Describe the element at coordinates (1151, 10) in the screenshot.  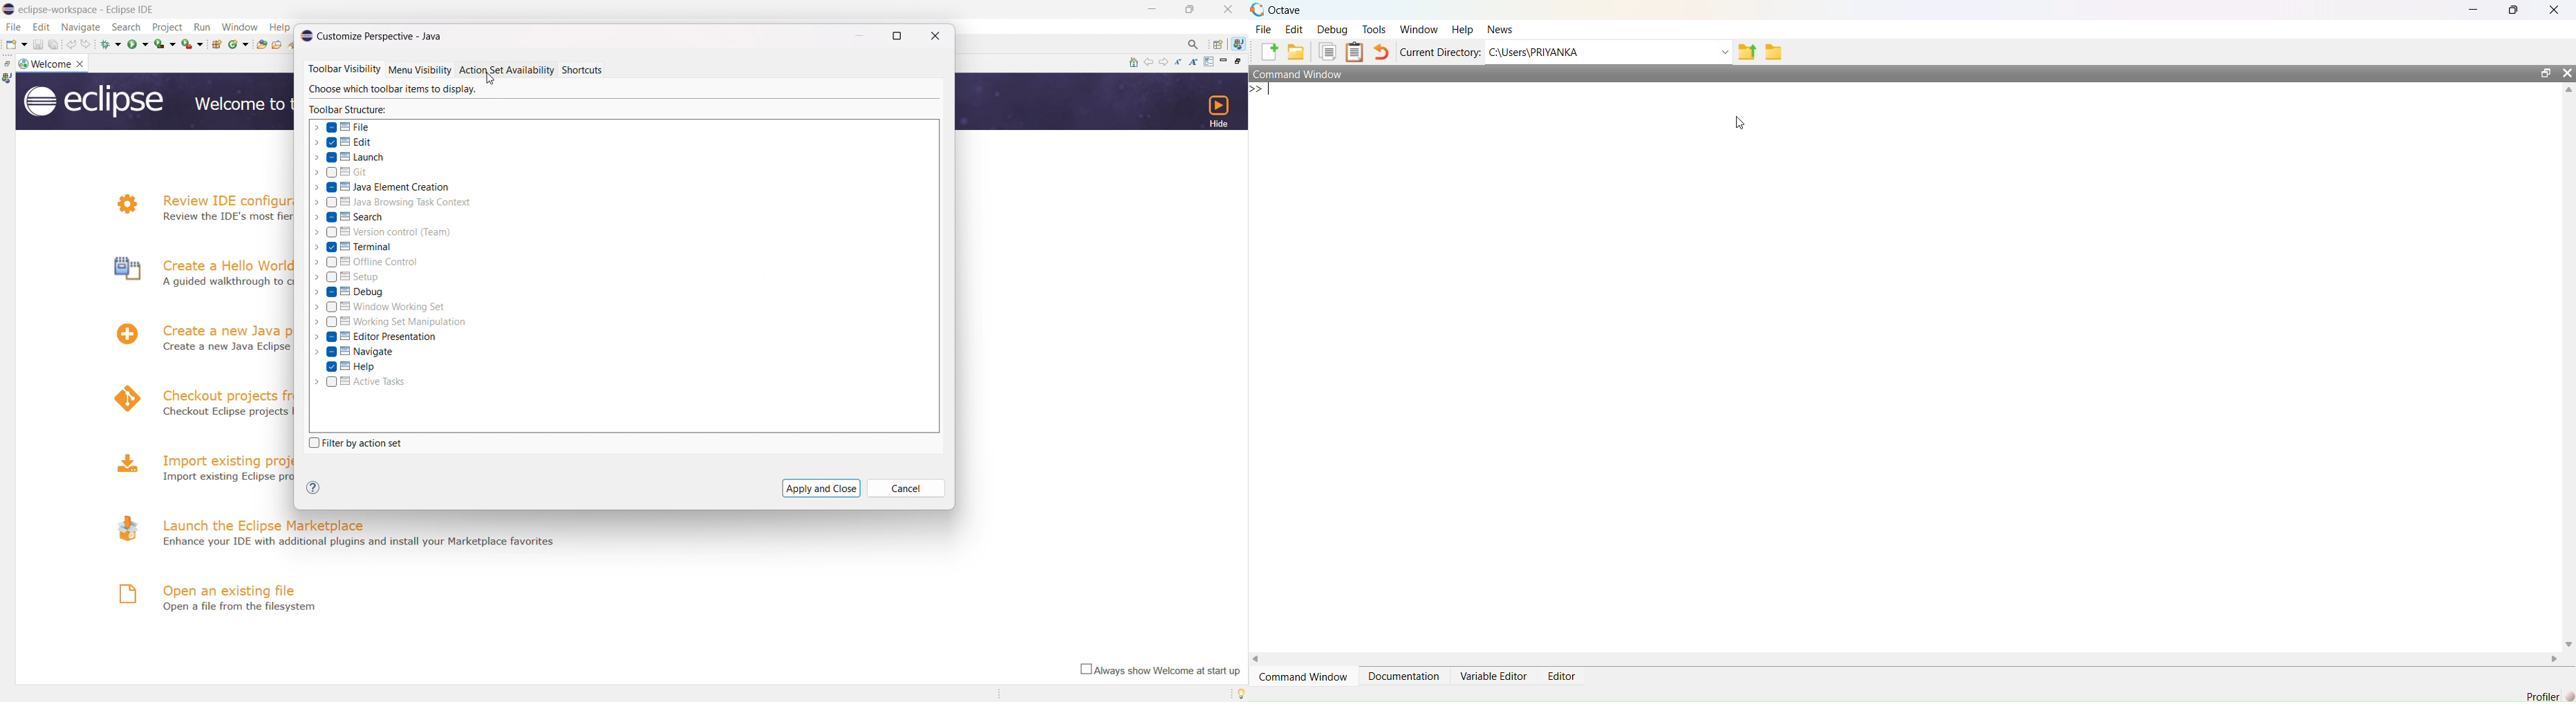
I see `minimize` at that location.